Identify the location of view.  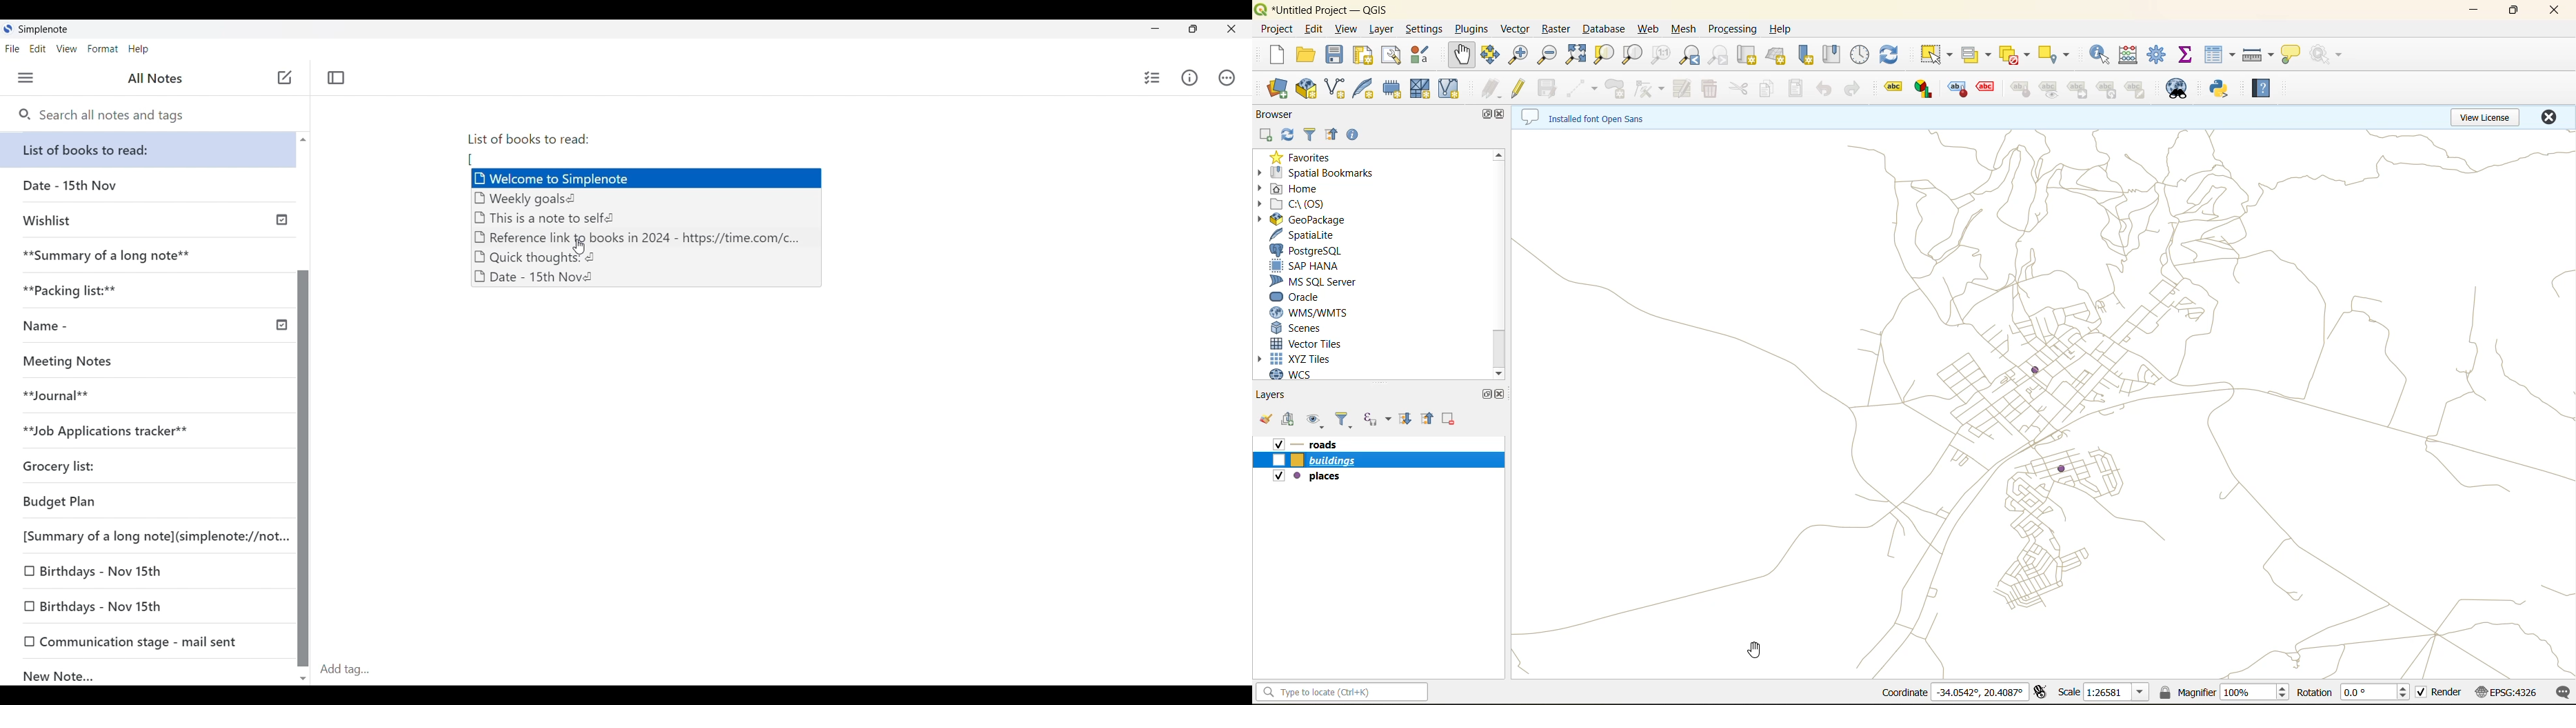
(1345, 29).